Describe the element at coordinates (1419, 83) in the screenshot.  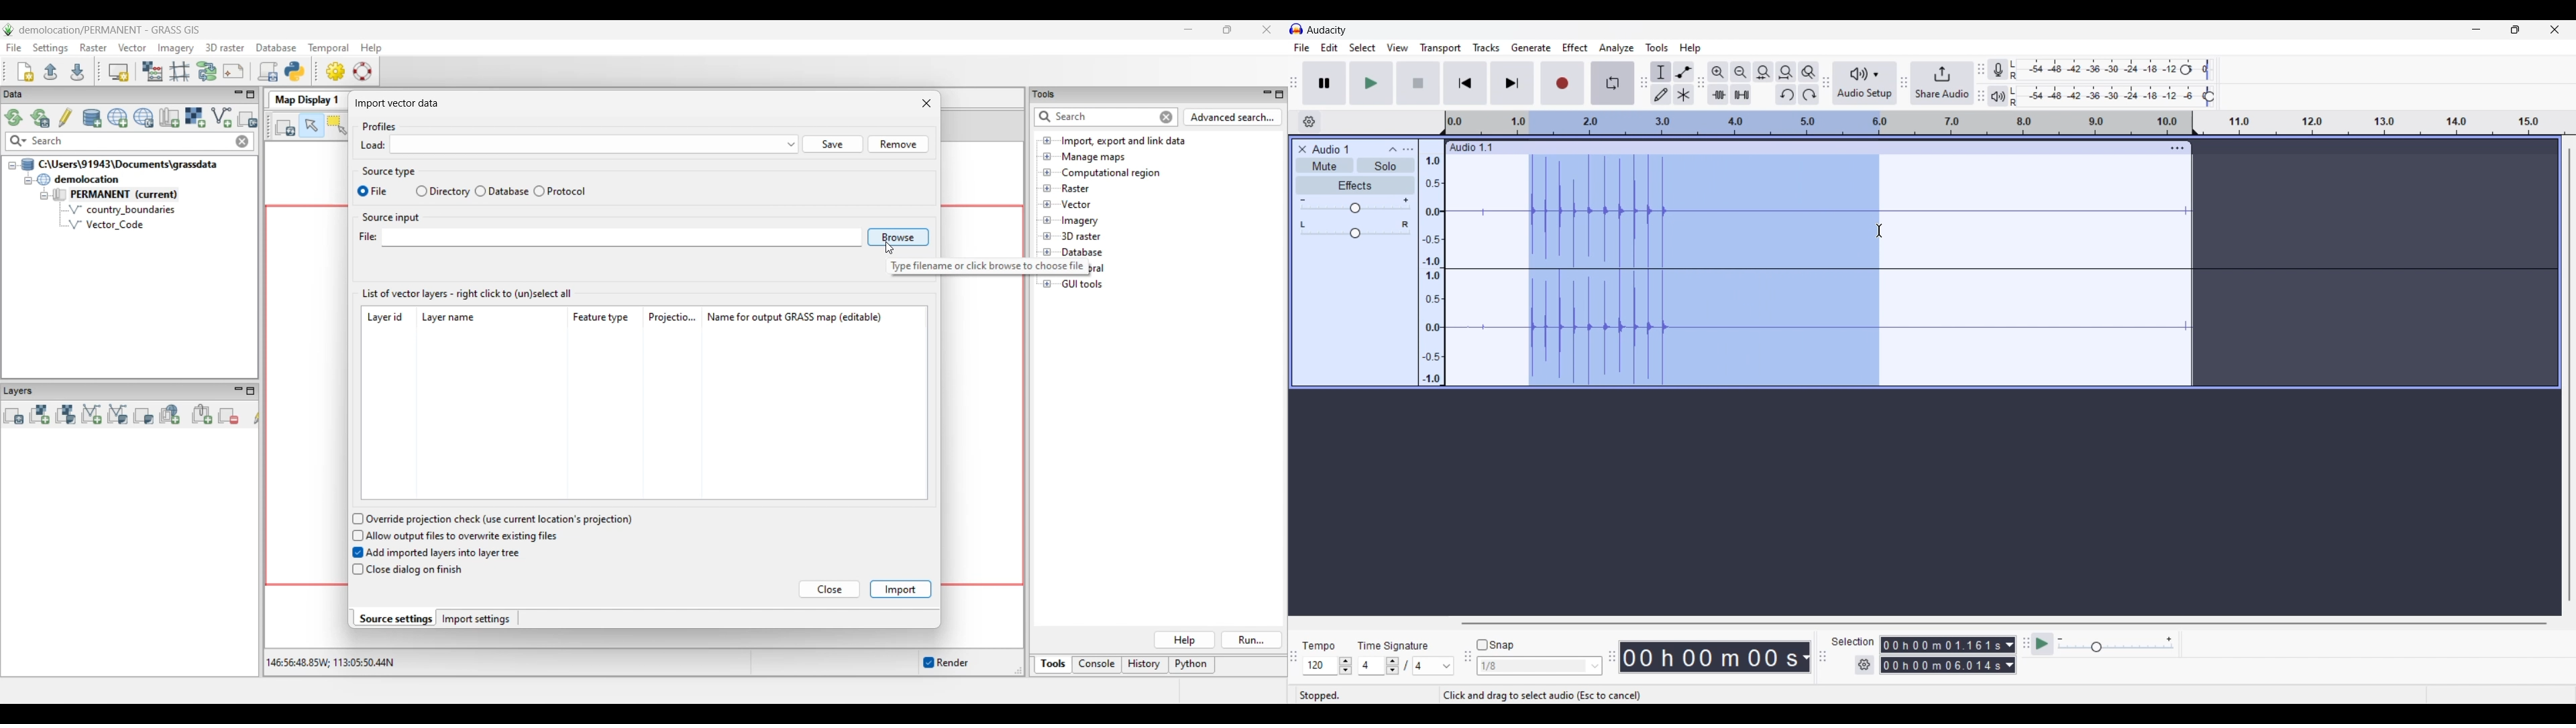
I see `Stop` at that location.